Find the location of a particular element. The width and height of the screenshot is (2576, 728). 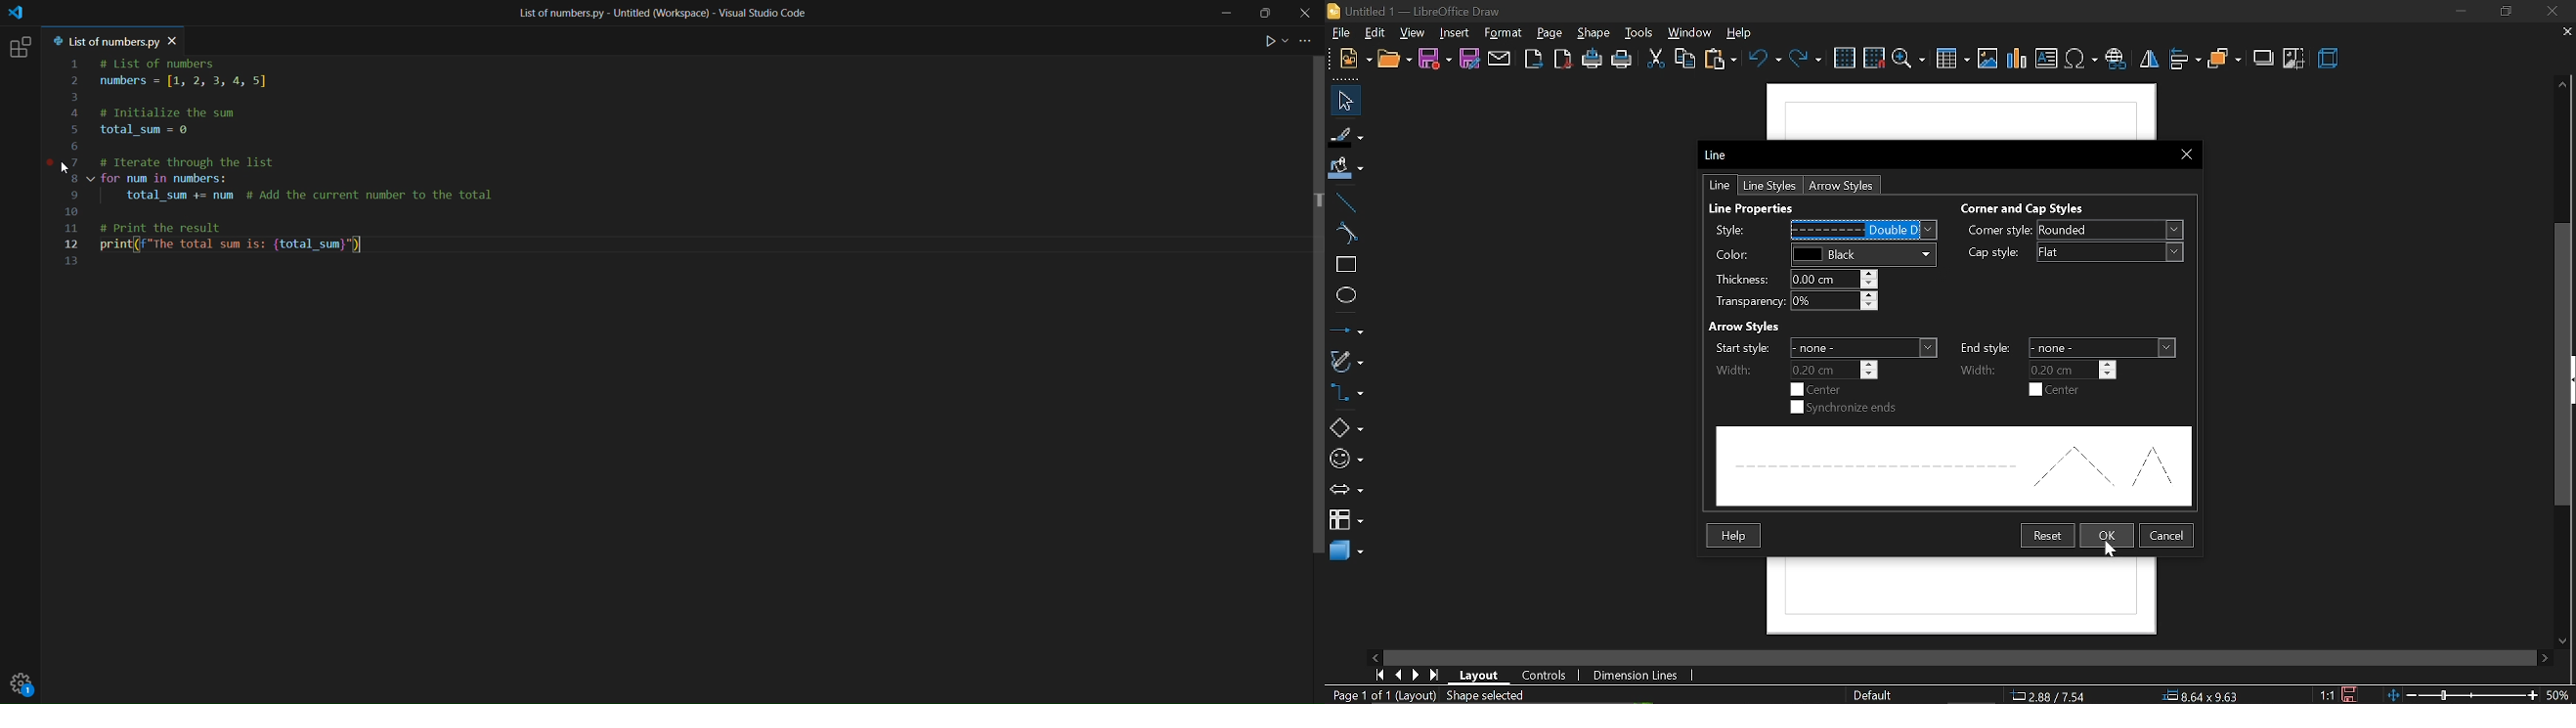

restore down is located at coordinates (2504, 13).